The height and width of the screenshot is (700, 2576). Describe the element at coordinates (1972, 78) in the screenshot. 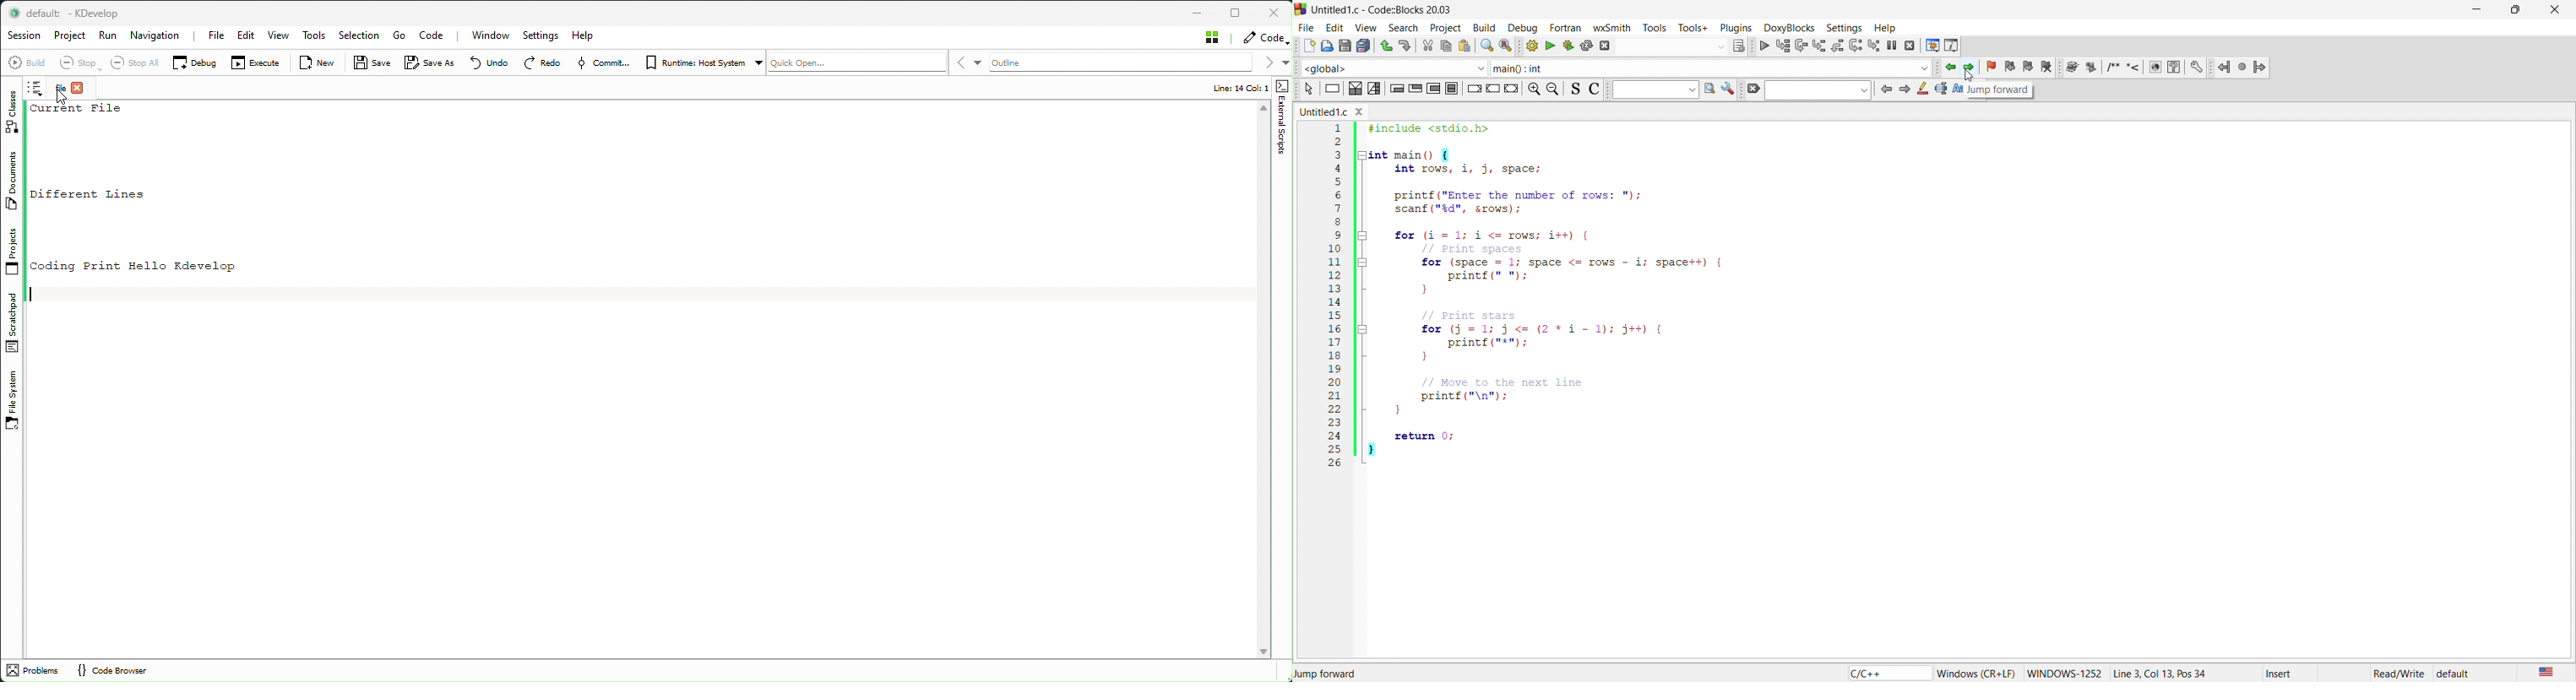

I see `cursor` at that location.